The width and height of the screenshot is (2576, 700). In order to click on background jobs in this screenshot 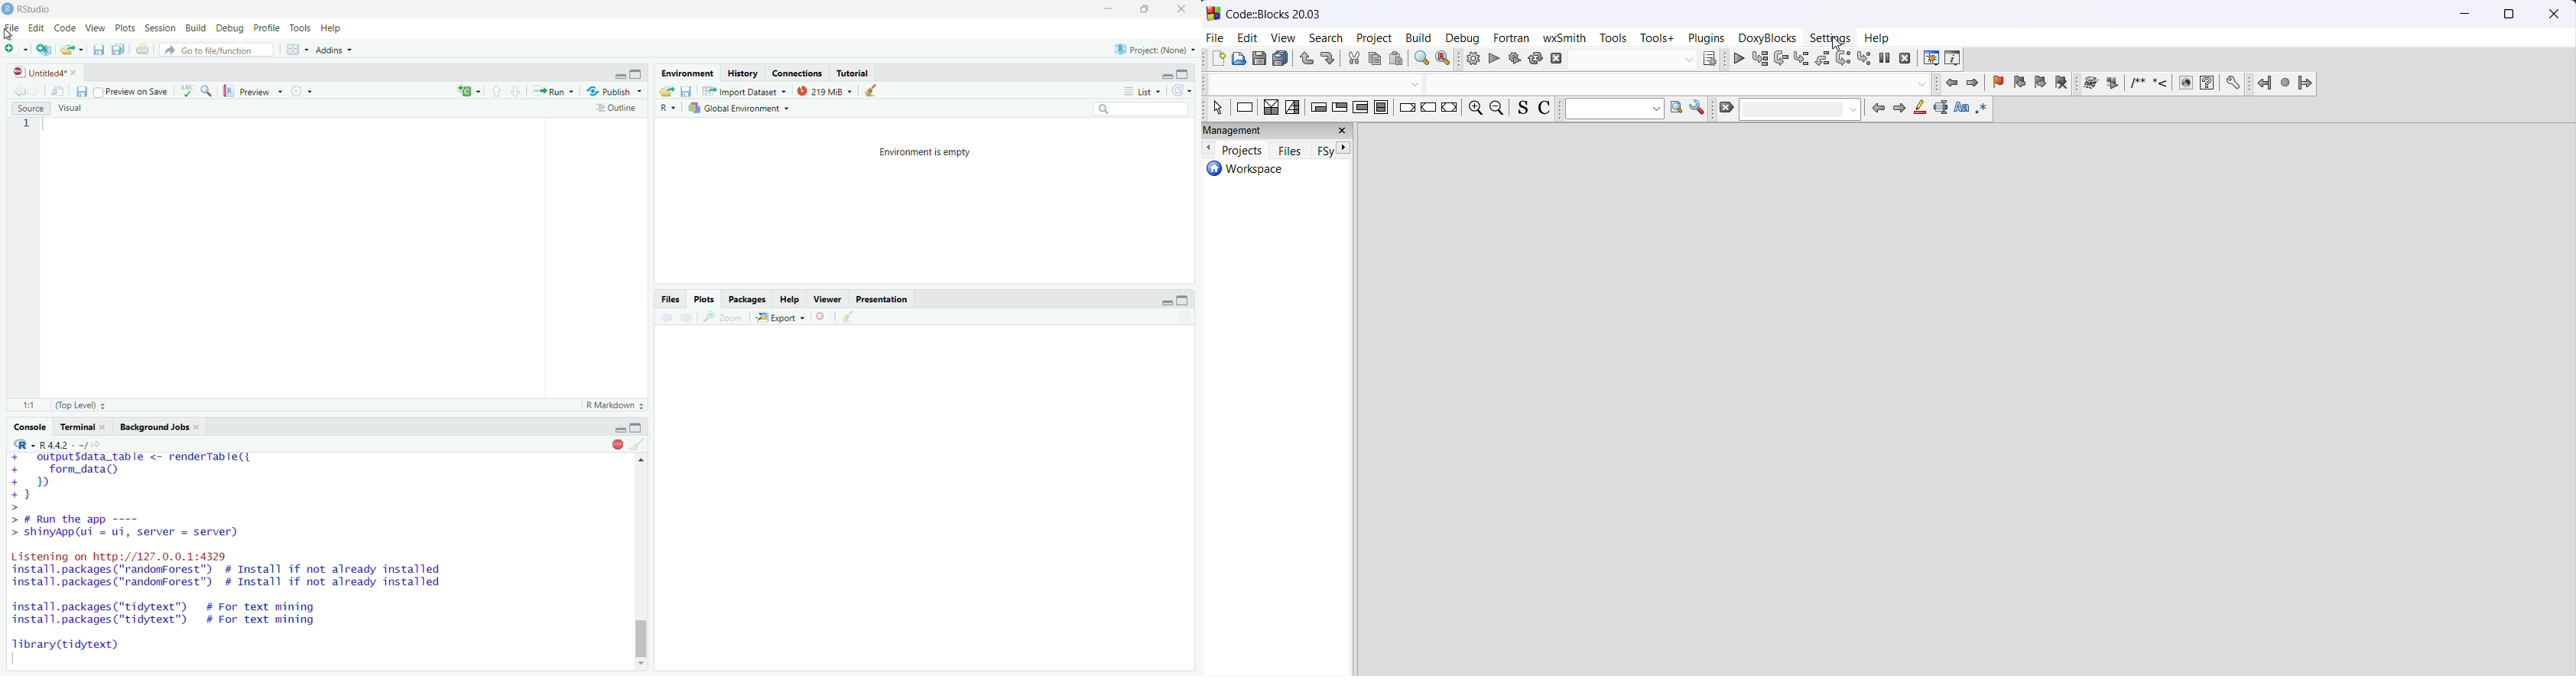, I will do `click(161, 426)`.